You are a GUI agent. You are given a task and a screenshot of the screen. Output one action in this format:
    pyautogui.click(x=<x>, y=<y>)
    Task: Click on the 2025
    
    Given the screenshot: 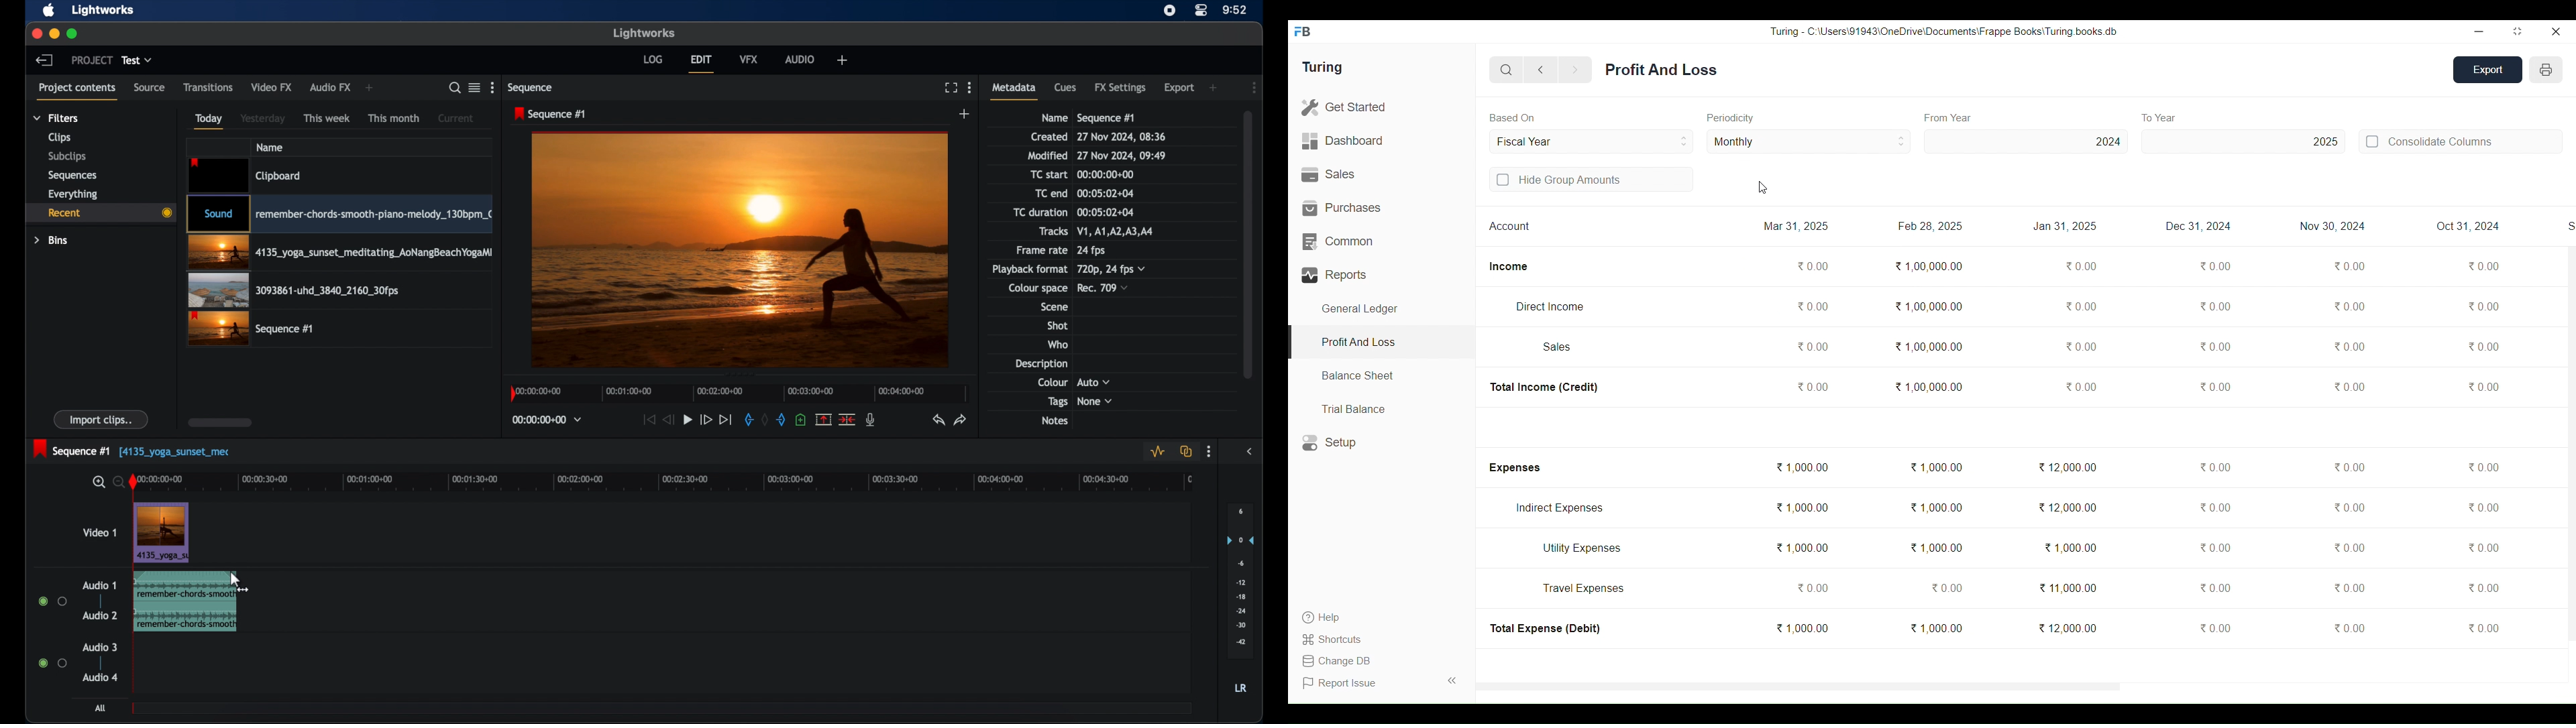 What is the action you would take?
    pyautogui.click(x=2244, y=141)
    